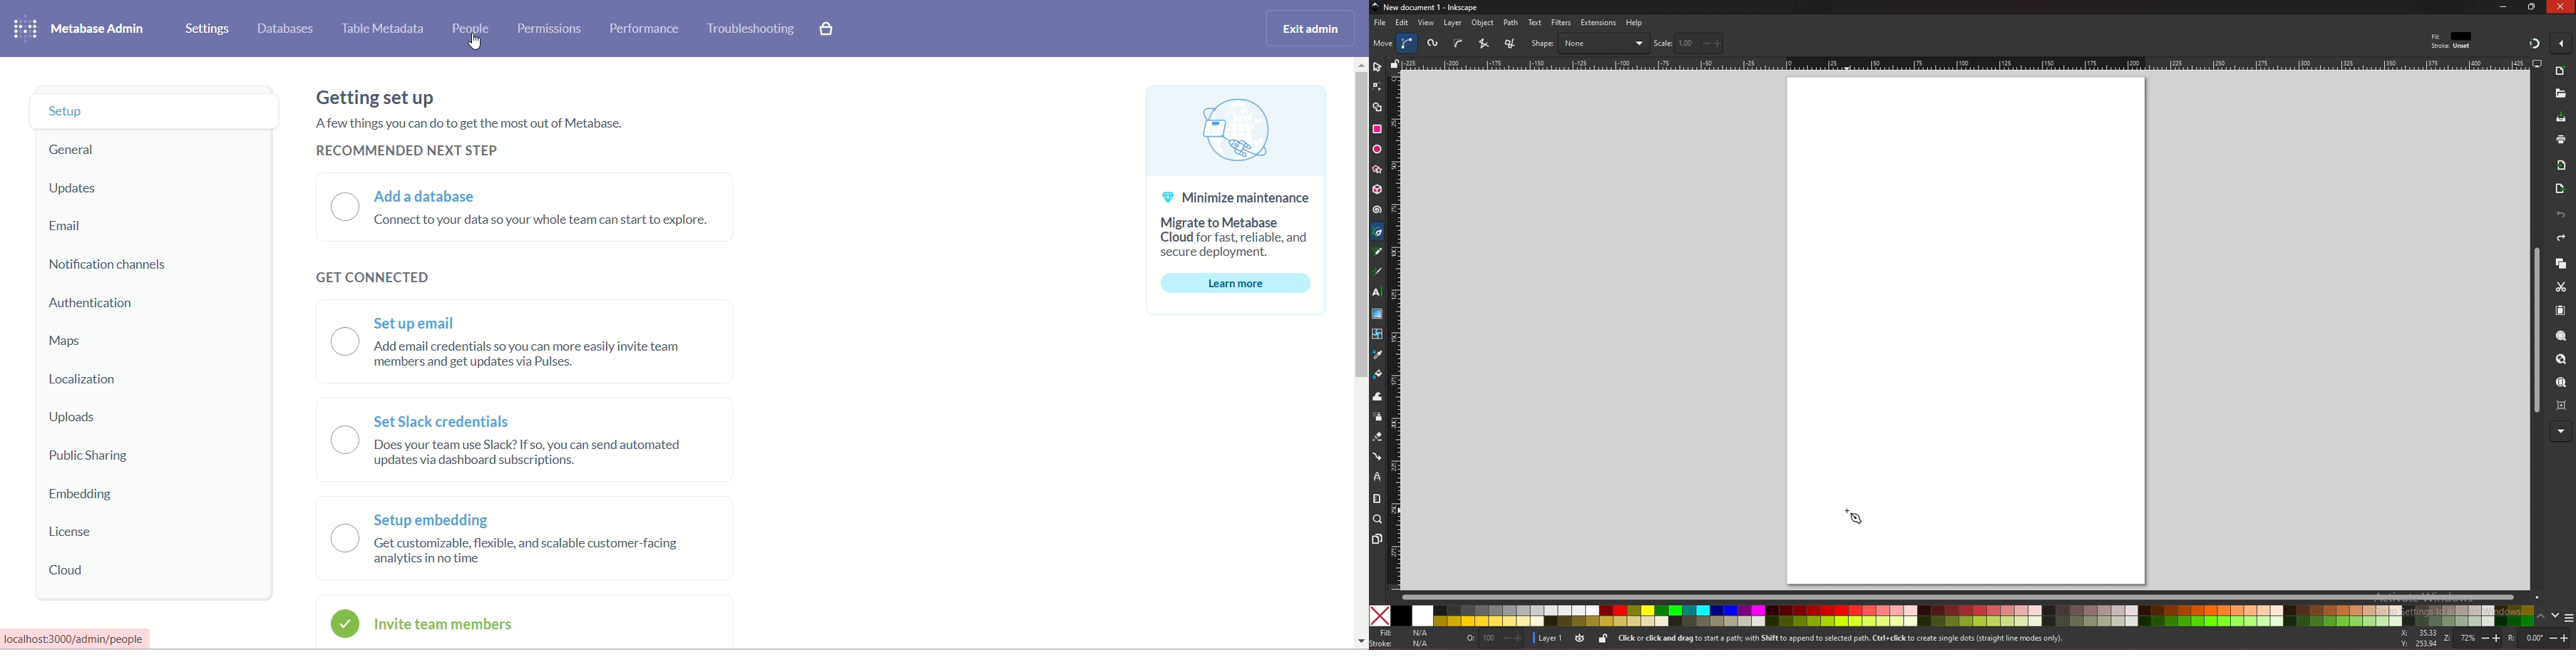  What do you see at coordinates (2561, 215) in the screenshot?
I see `undo` at bounding box center [2561, 215].